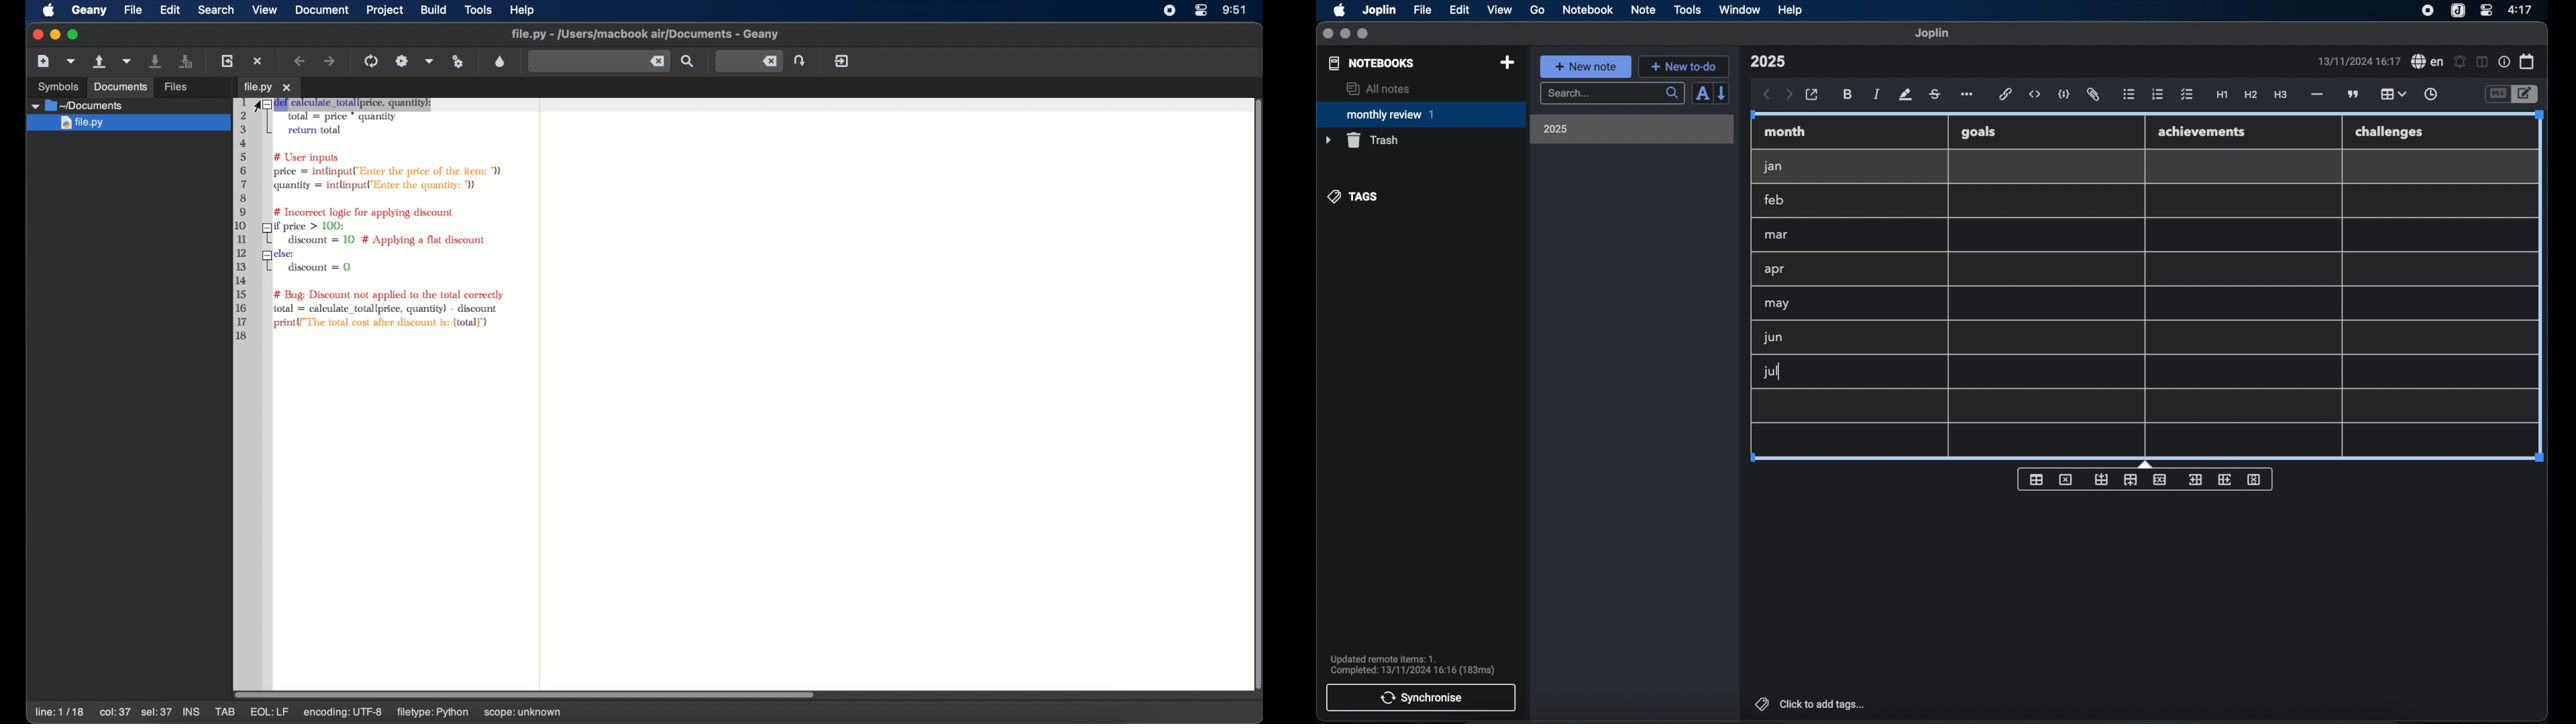  I want to click on insert column after, so click(2225, 479).